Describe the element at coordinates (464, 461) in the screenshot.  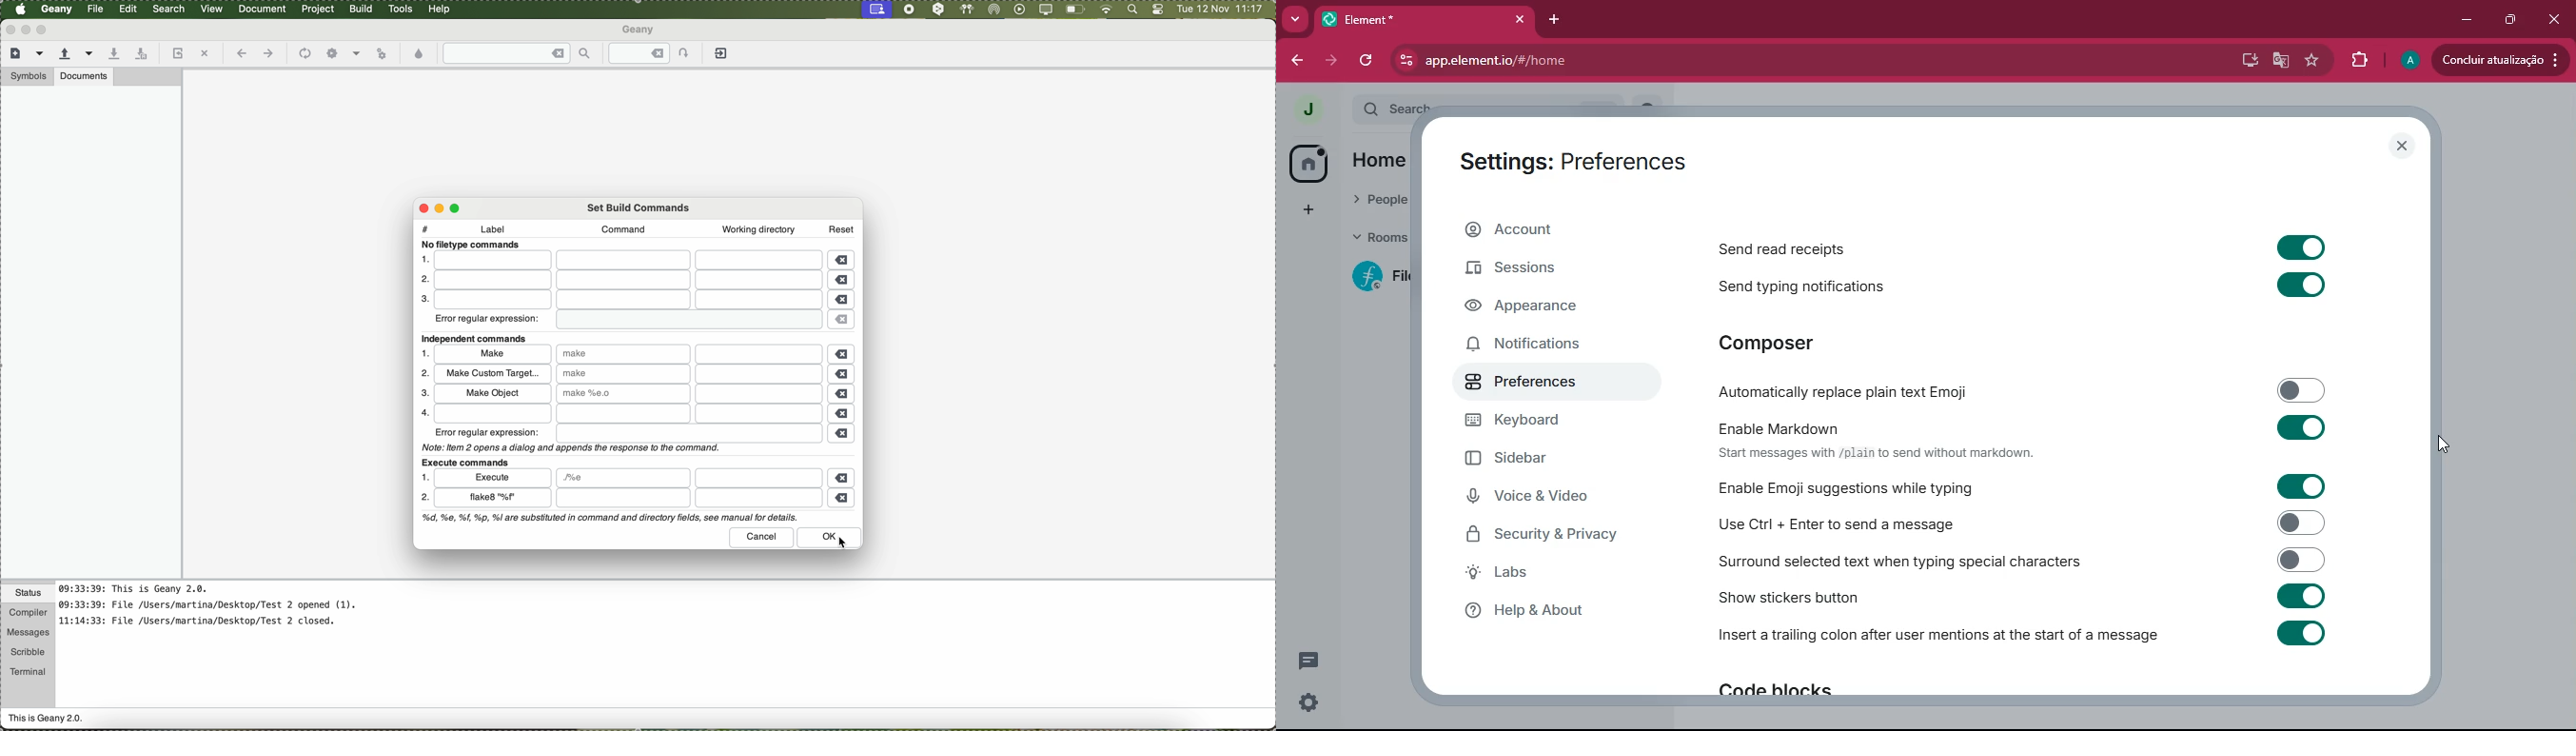
I see `execute commands` at that location.